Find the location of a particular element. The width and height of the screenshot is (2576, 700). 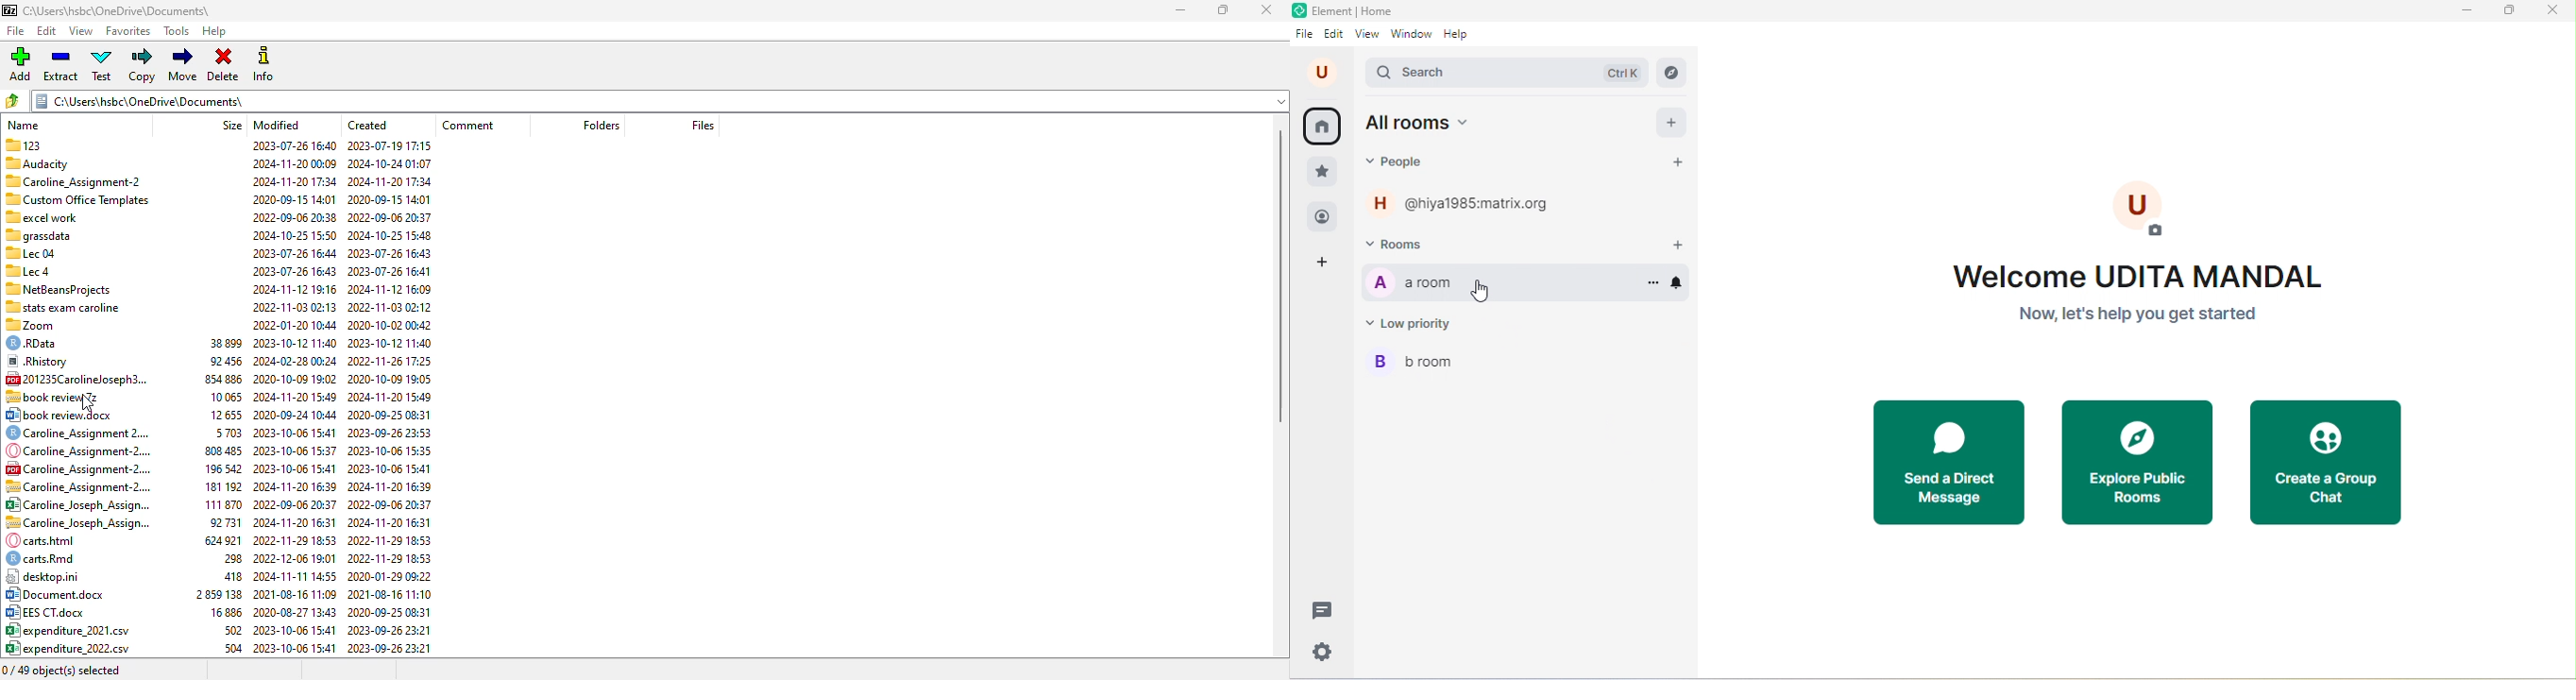

add is located at coordinates (1673, 122).